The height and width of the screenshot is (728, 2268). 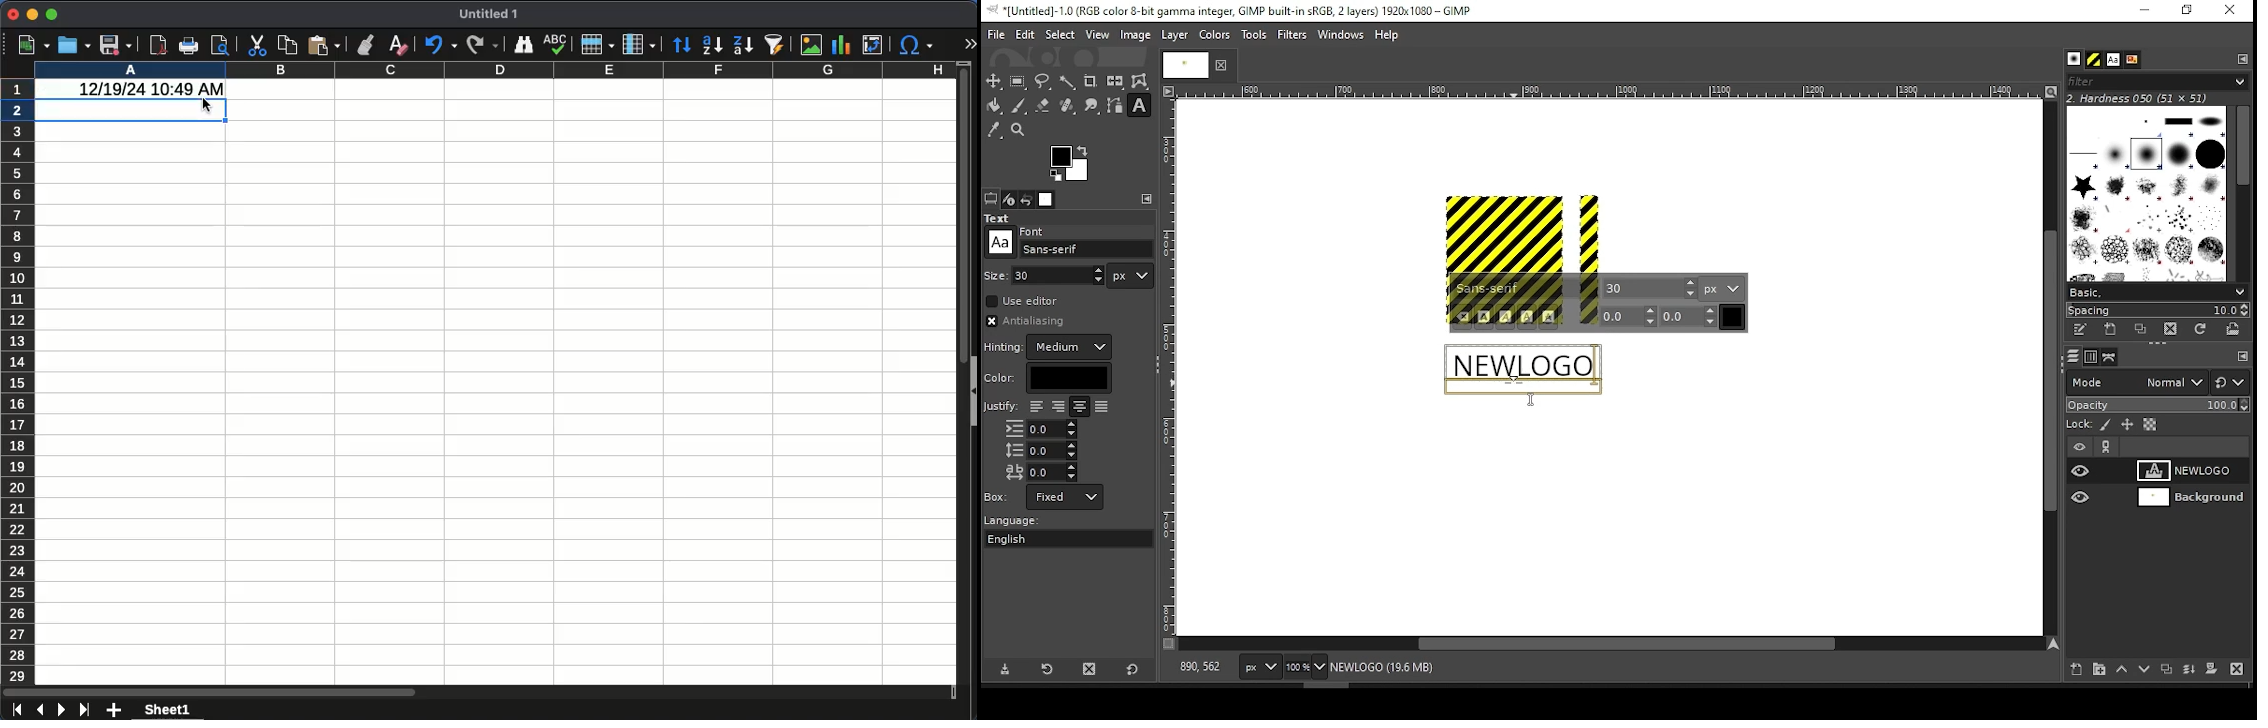 What do you see at coordinates (1068, 82) in the screenshot?
I see `fuzzy selection tool` at bounding box center [1068, 82].